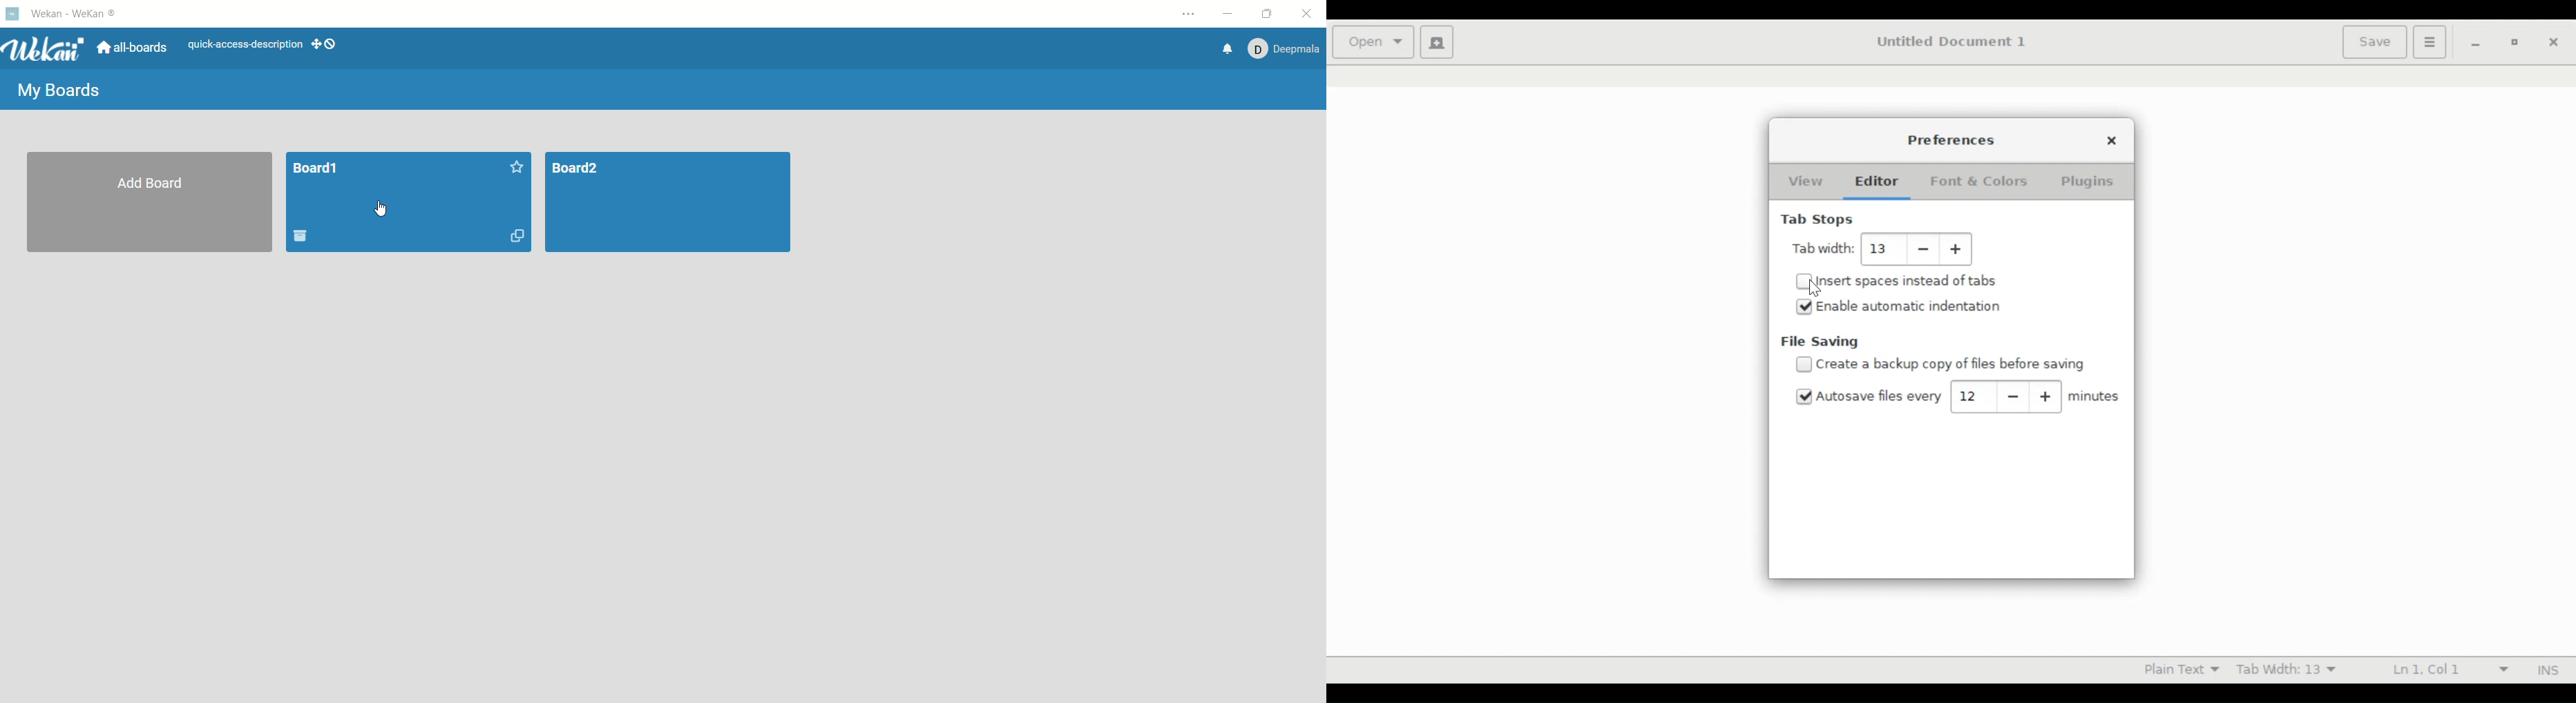 This screenshot has height=728, width=2576. I want to click on close, so click(2552, 41).